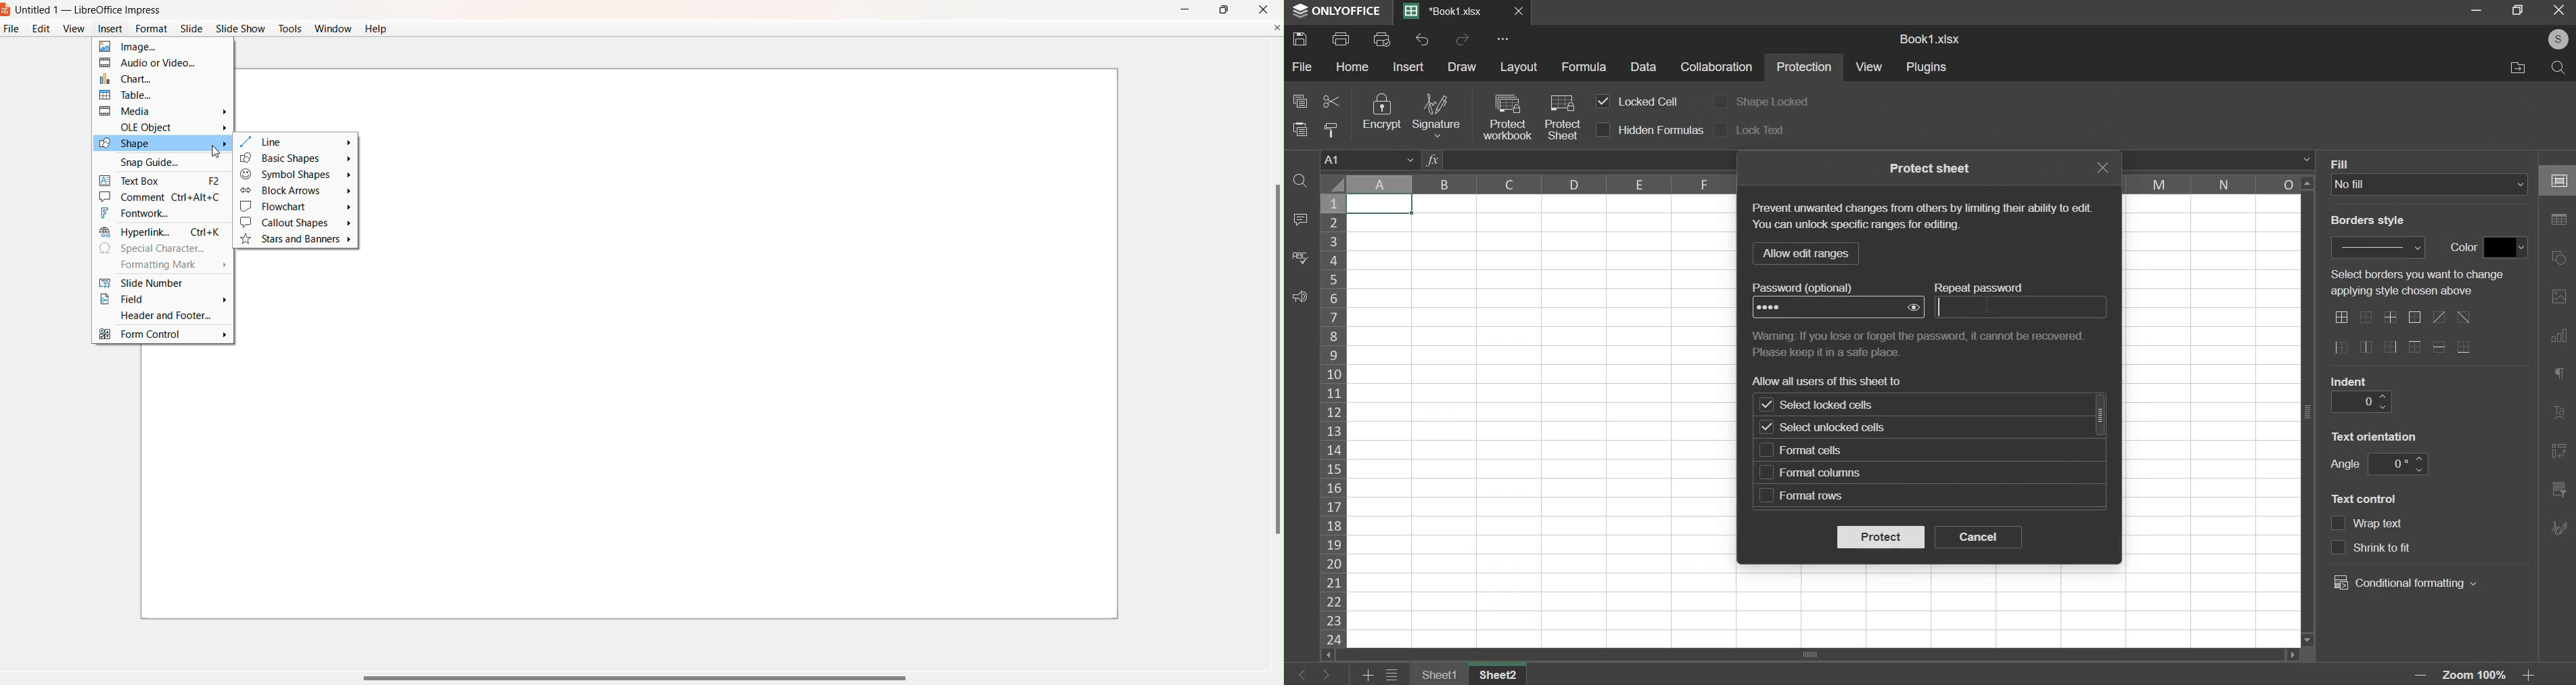  What do you see at coordinates (1264, 9) in the screenshot?
I see `close` at bounding box center [1264, 9].